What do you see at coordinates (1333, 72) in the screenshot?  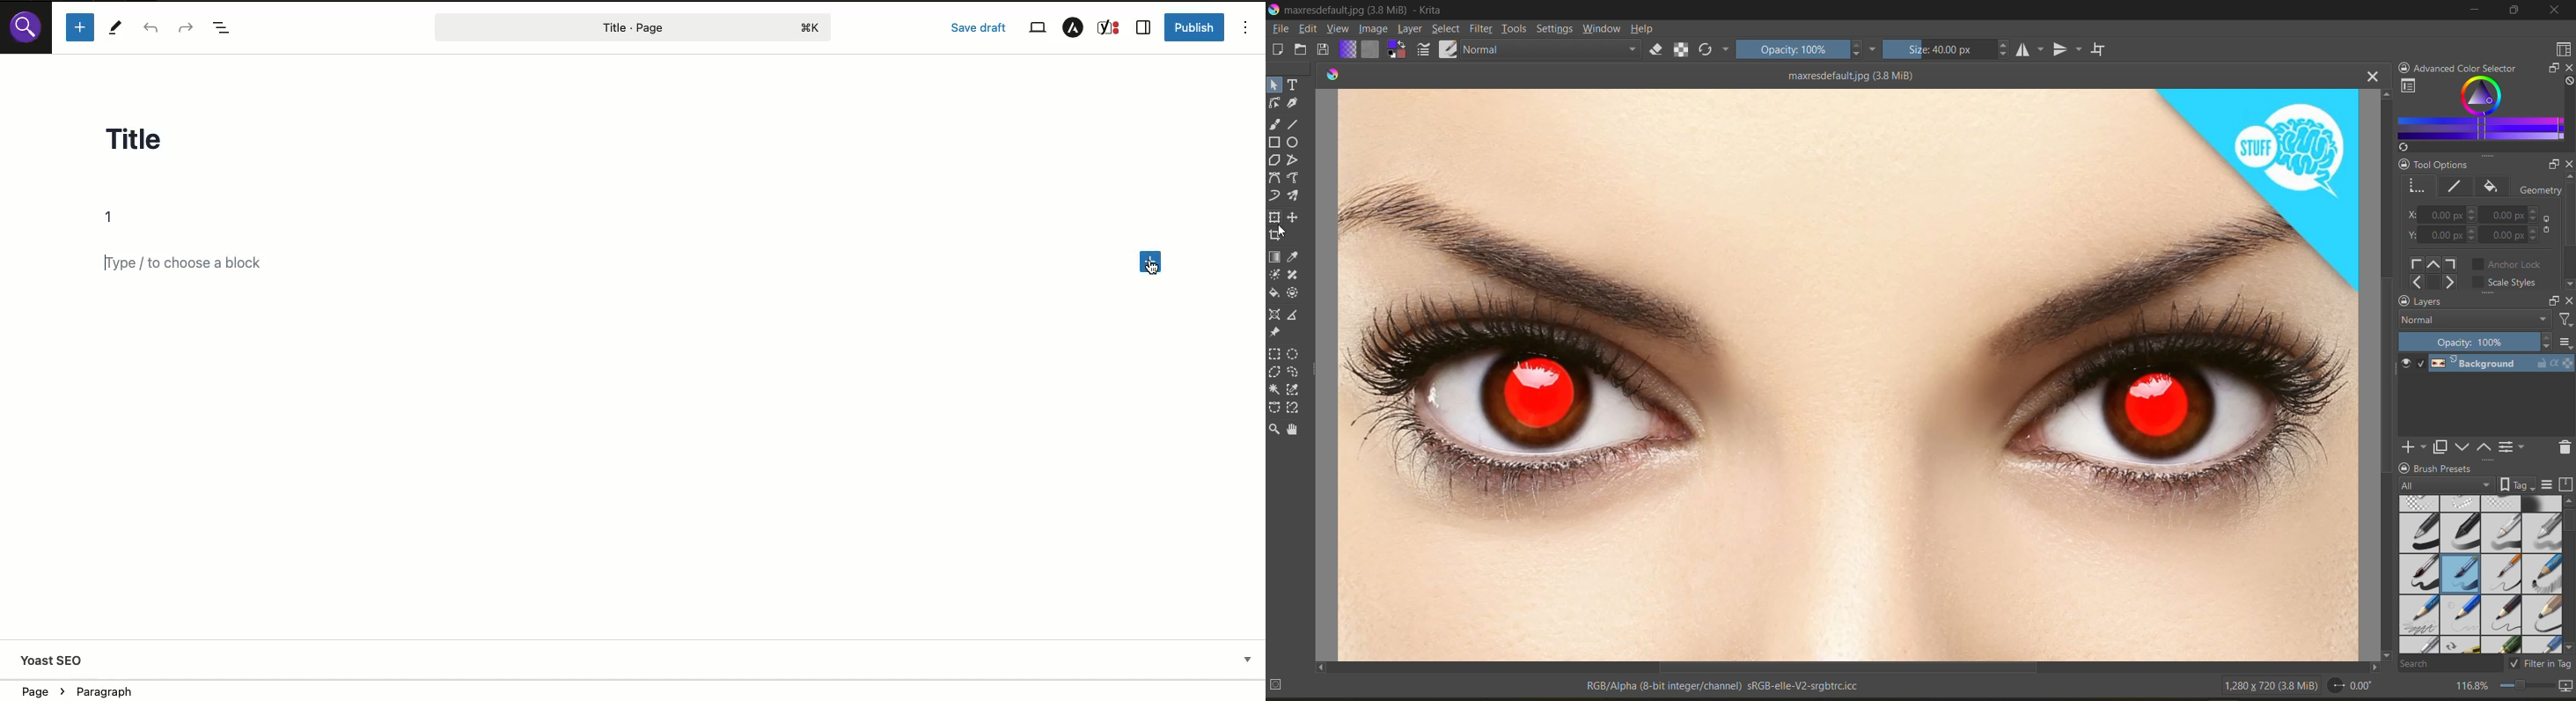 I see `colors` at bounding box center [1333, 72].